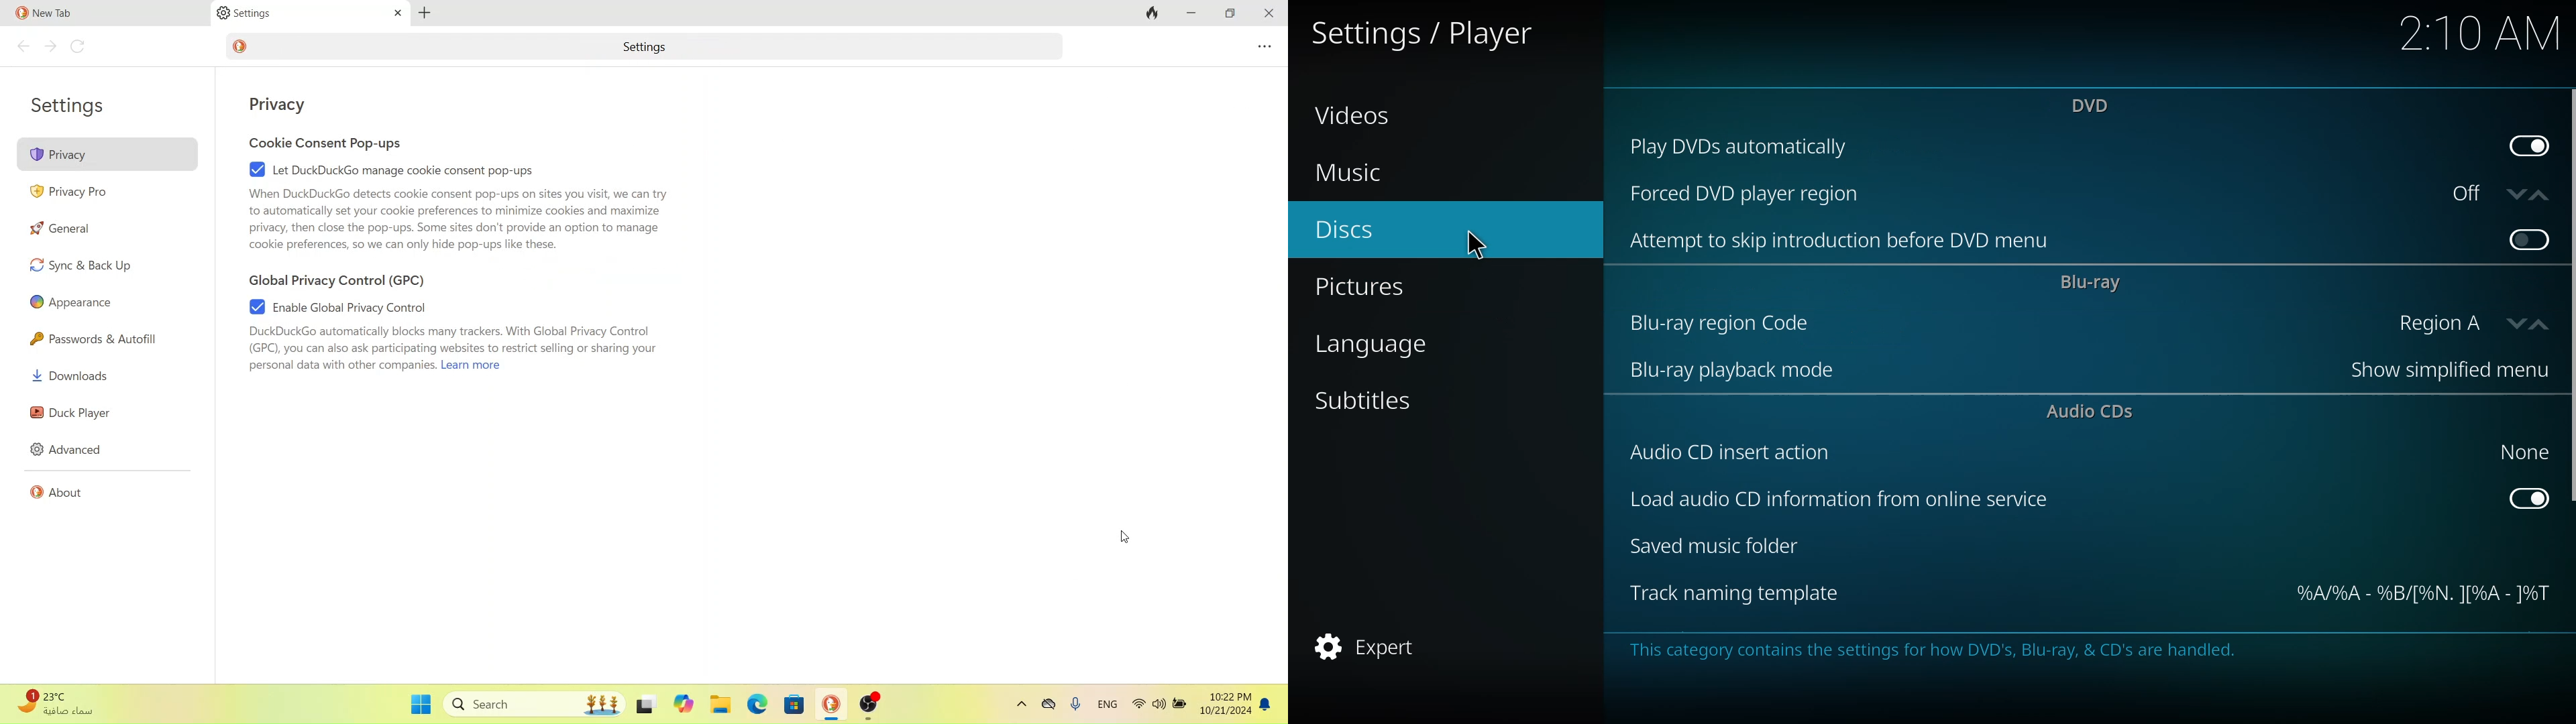 The width and height of the screenshot is (2576, 728). What do you see at coordinates (1713, 545) in the screenshot?
I see `saved music folder` at bounding box center [1713, 545].